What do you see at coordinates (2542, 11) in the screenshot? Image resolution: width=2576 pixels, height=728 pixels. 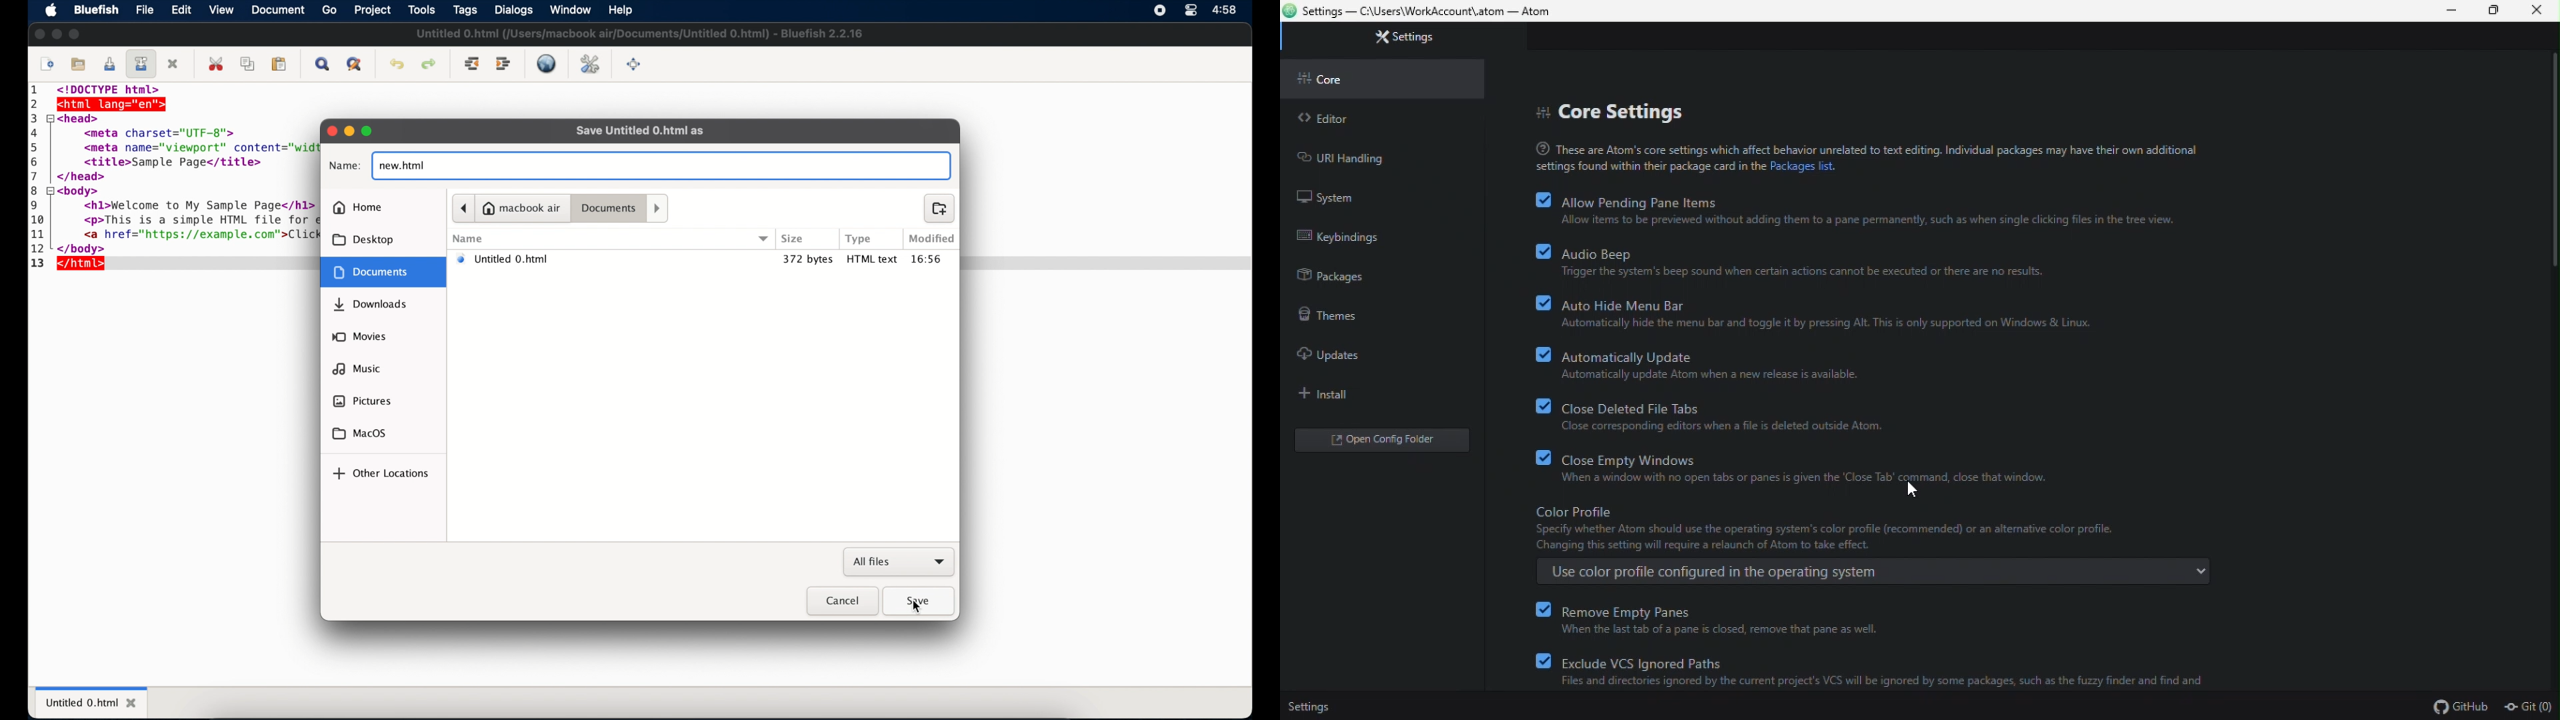 I see `close` at bounding box center [2542, 11].